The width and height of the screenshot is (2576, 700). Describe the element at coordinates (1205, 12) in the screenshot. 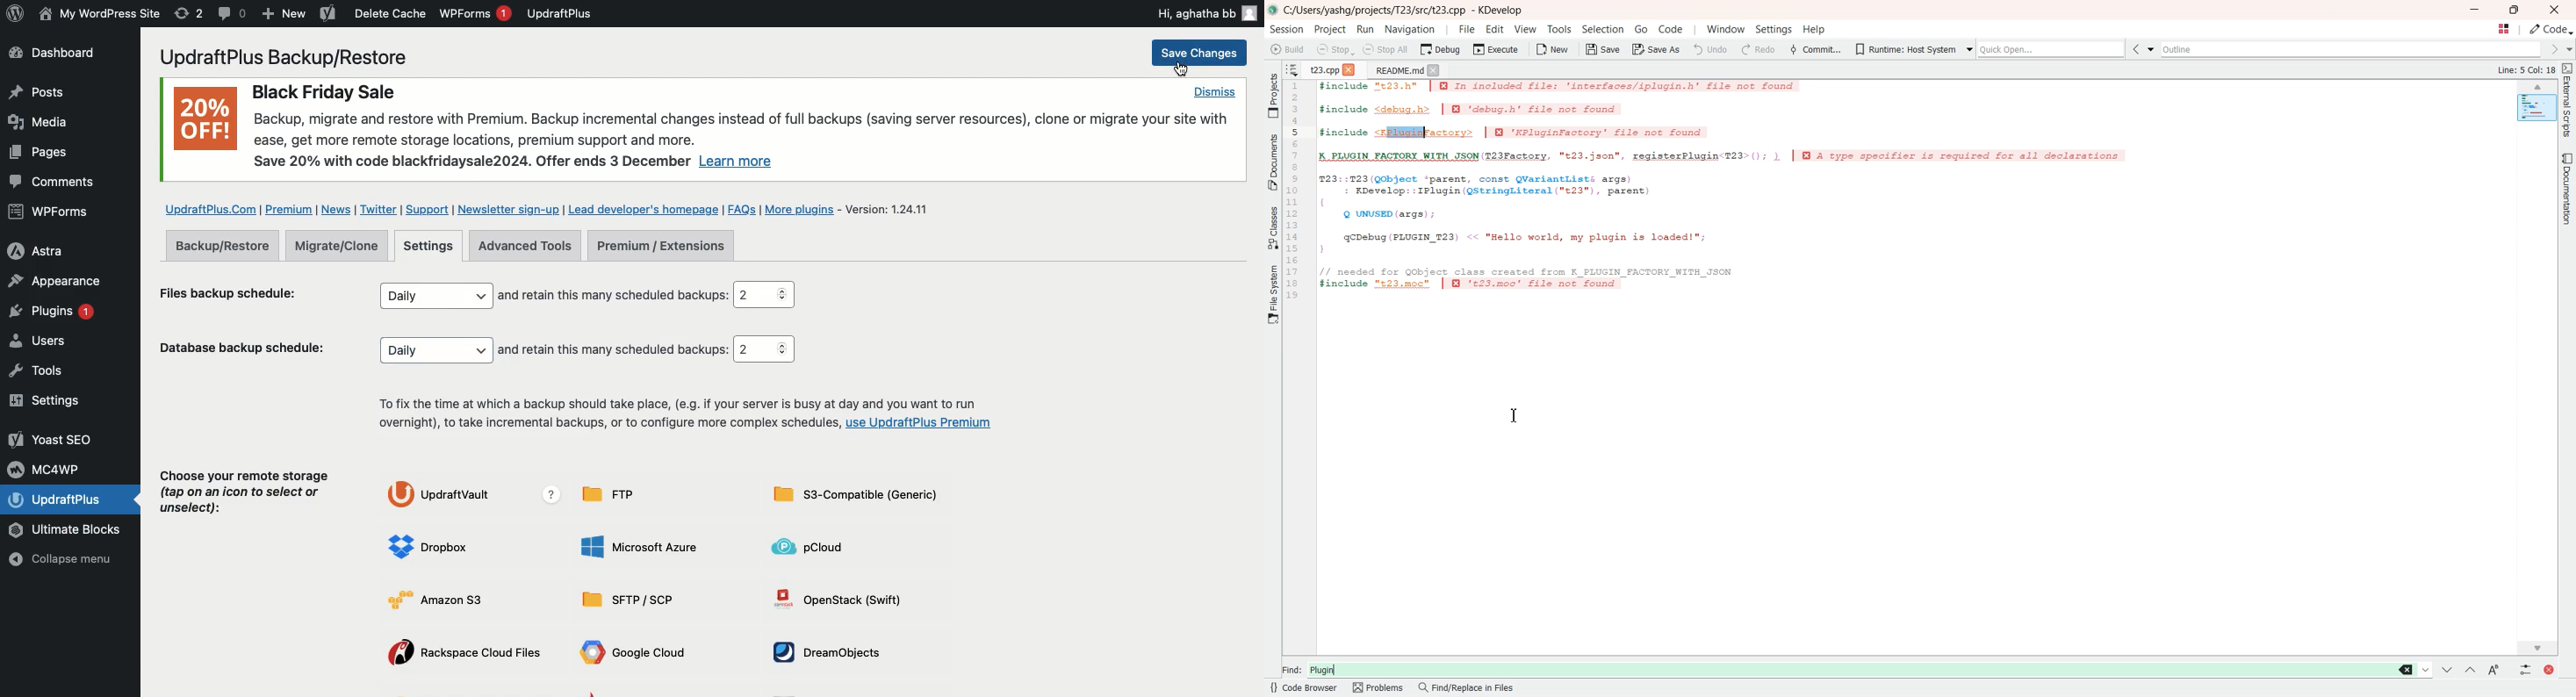

I see `Hi, aghatha bb` at that location.